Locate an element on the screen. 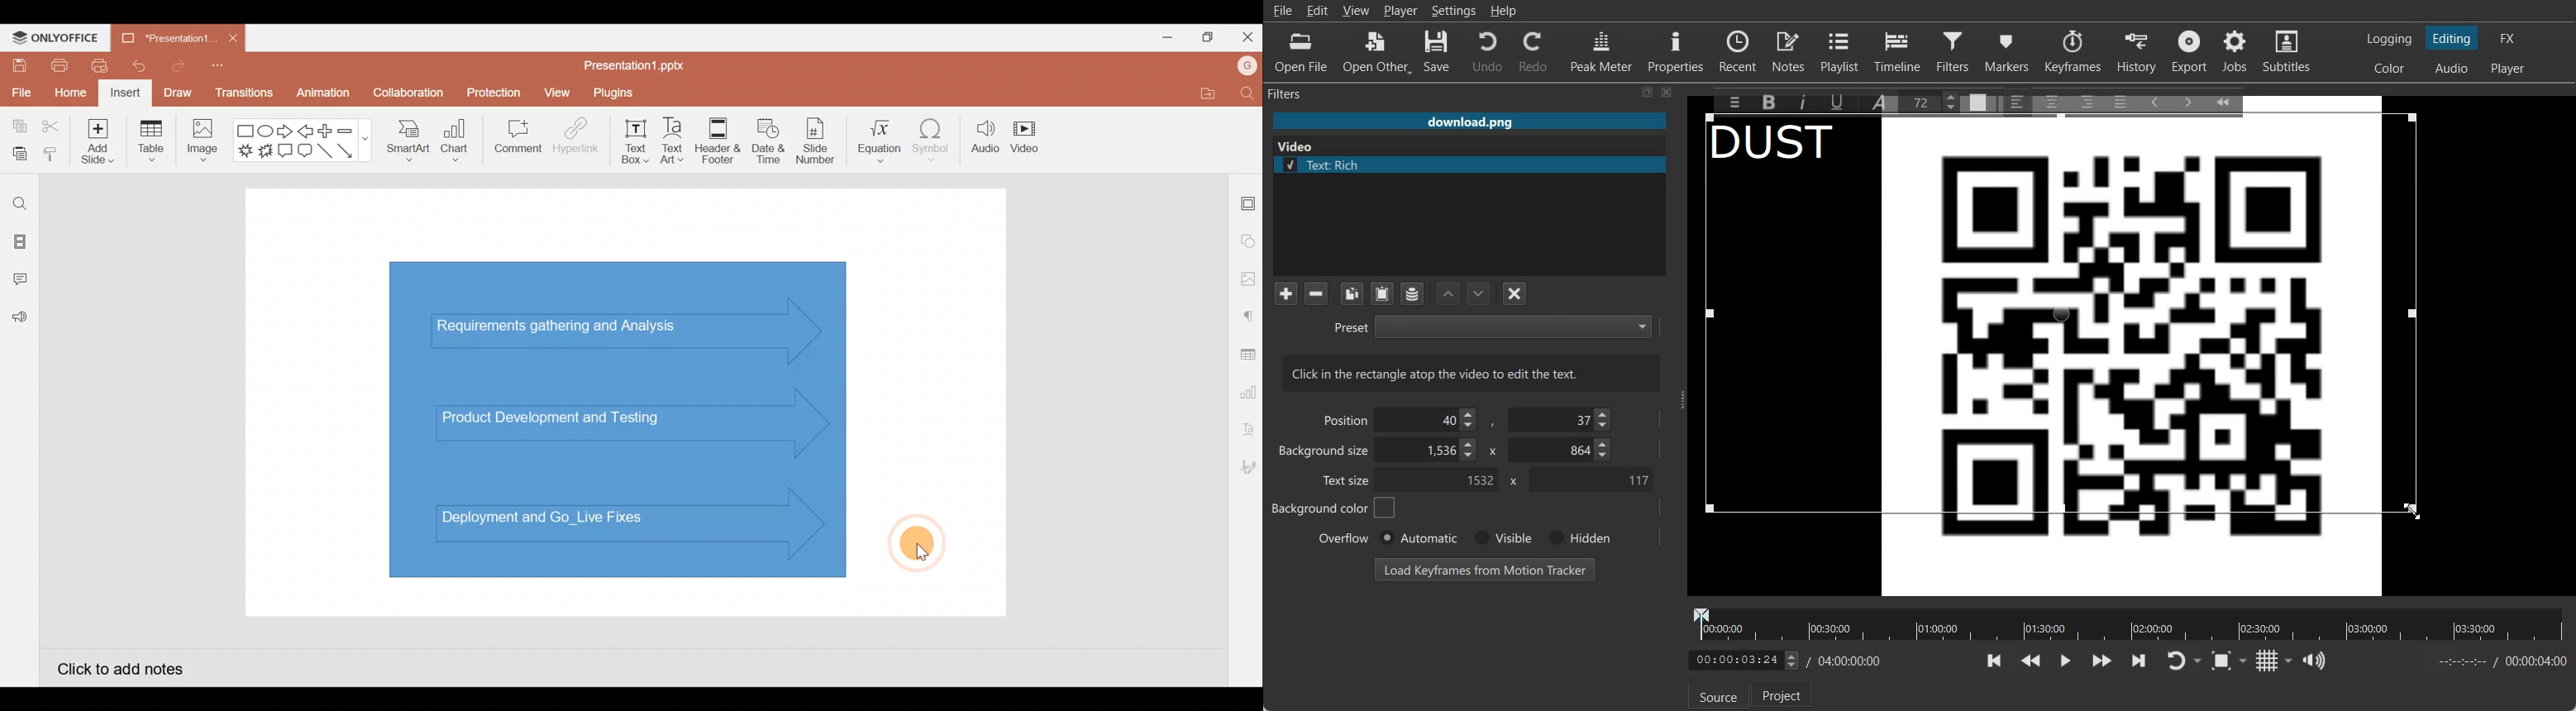 The image size is (2576, 728). Switching to the Player only layout is located at coordinates (2509, 69).